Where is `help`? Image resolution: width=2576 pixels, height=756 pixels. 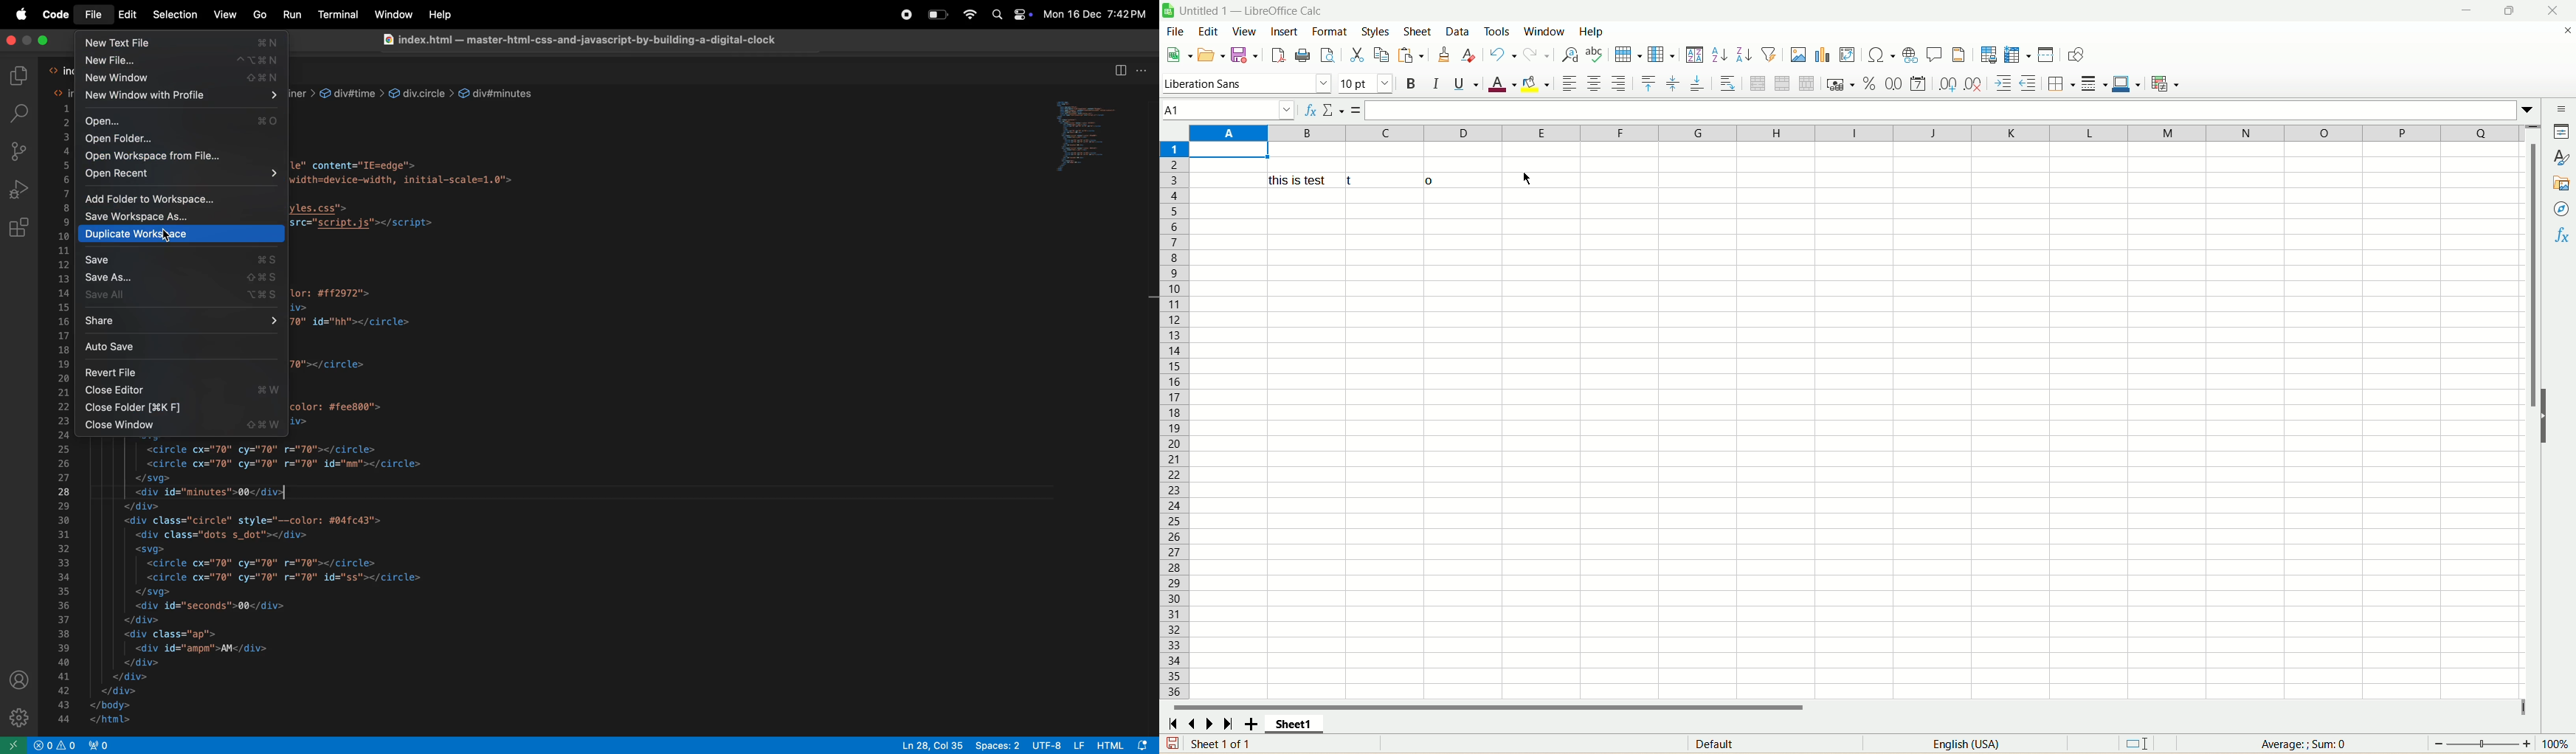 help is located at coordinates (1591, 32).